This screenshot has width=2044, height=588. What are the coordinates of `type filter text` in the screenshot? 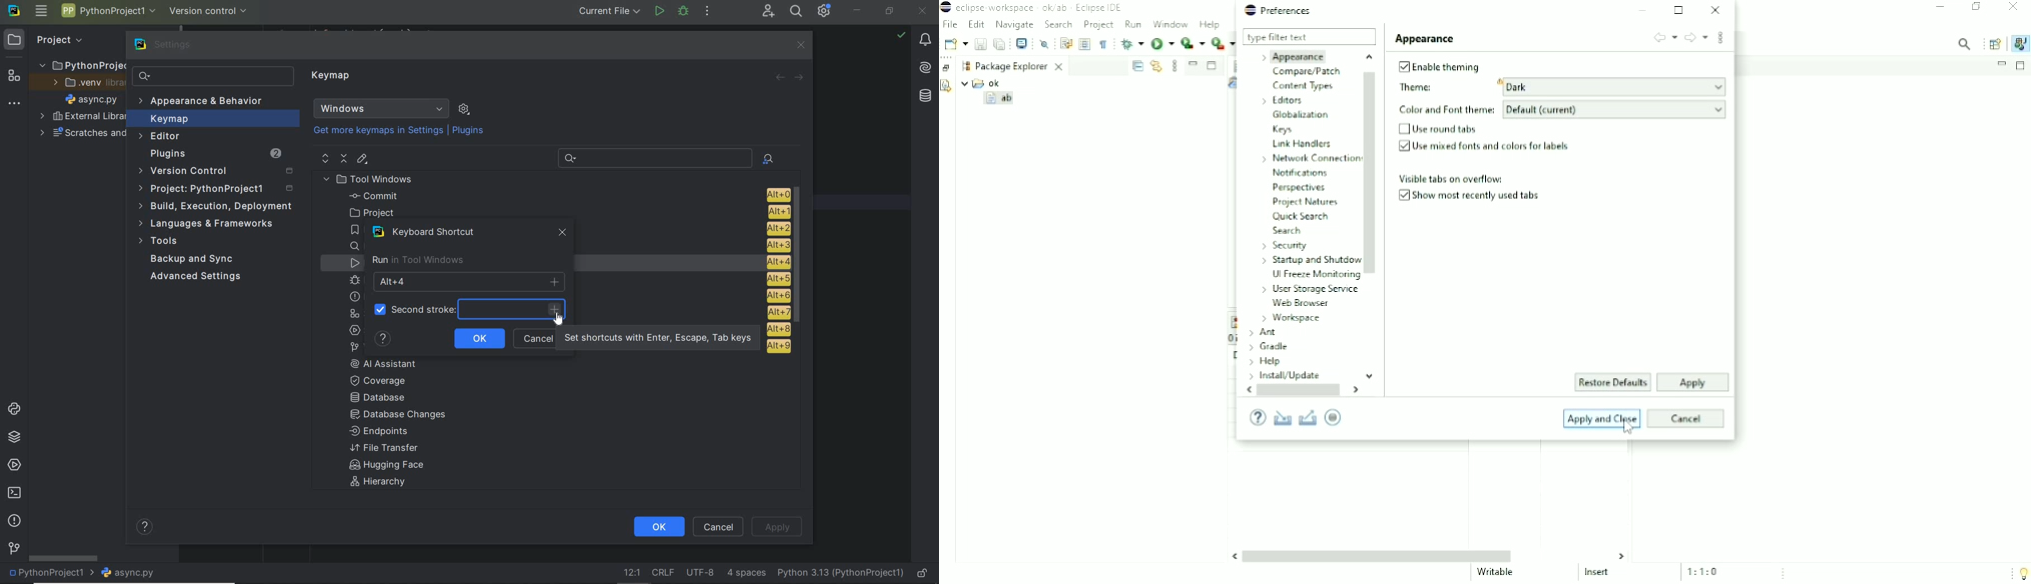 It's located at (1309, 37).